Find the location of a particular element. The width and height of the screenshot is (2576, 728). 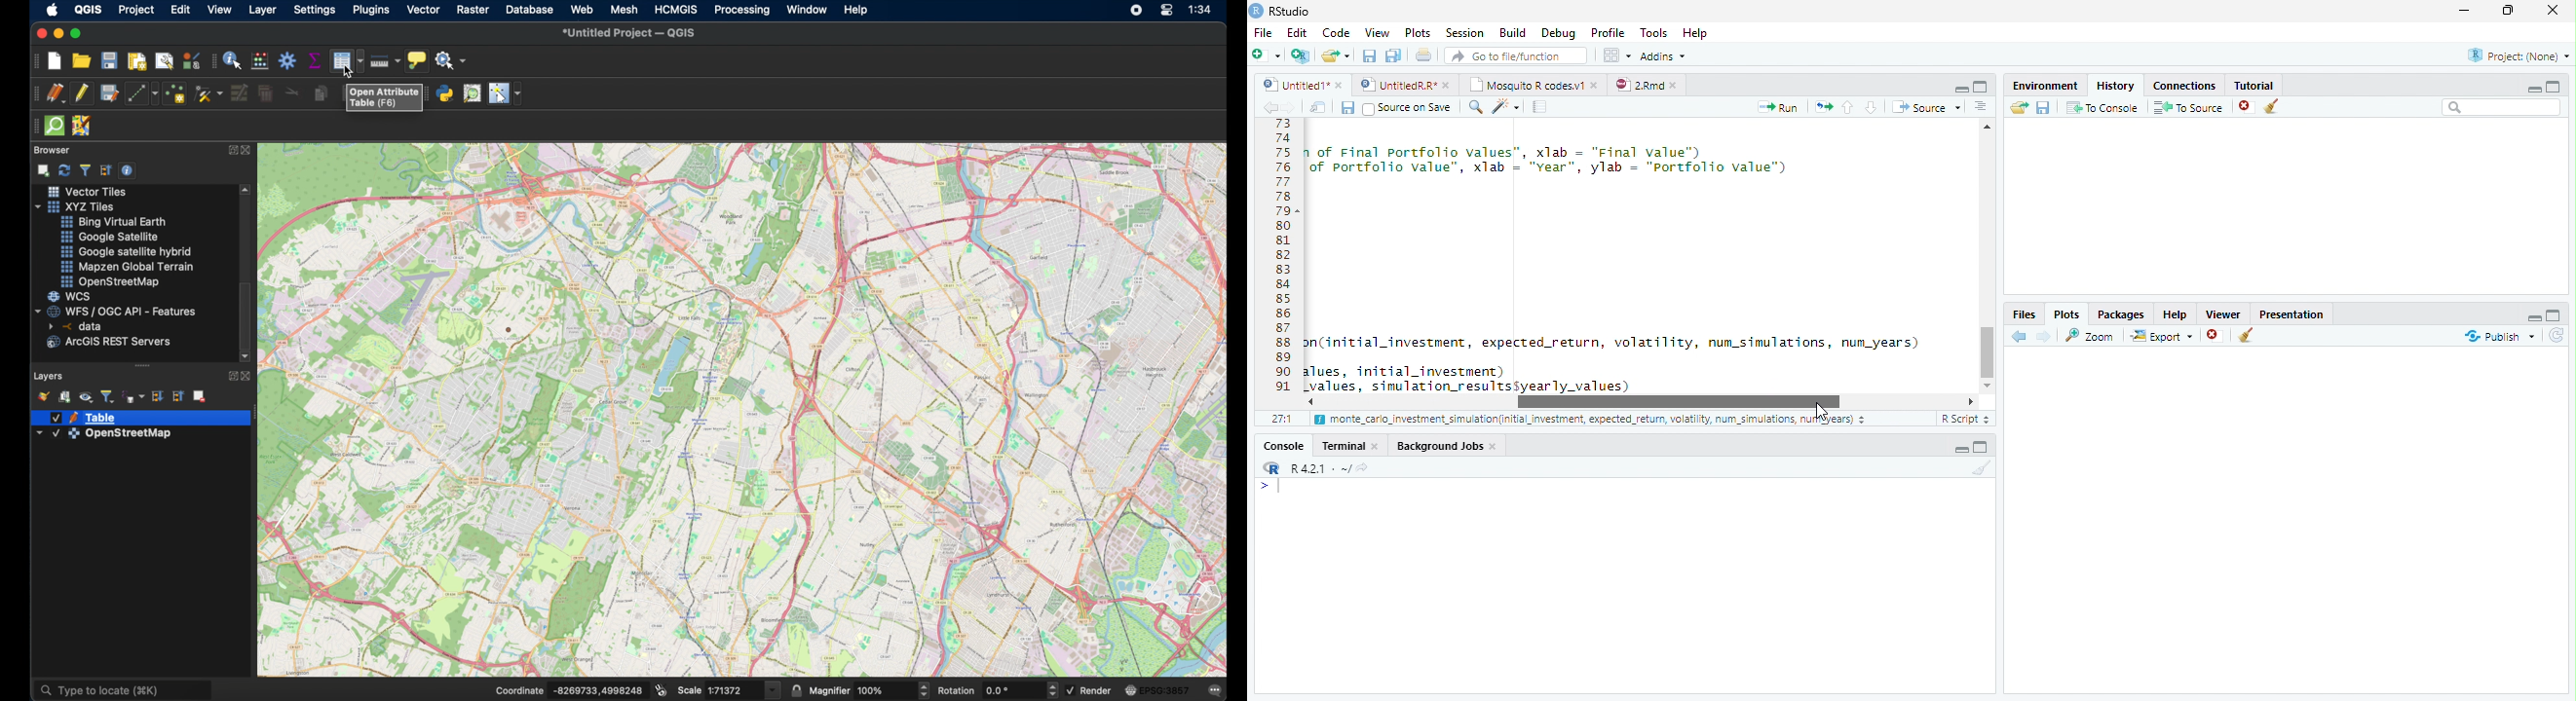

Mosquito R codes.v1 is located at coordinates (1532, 84).